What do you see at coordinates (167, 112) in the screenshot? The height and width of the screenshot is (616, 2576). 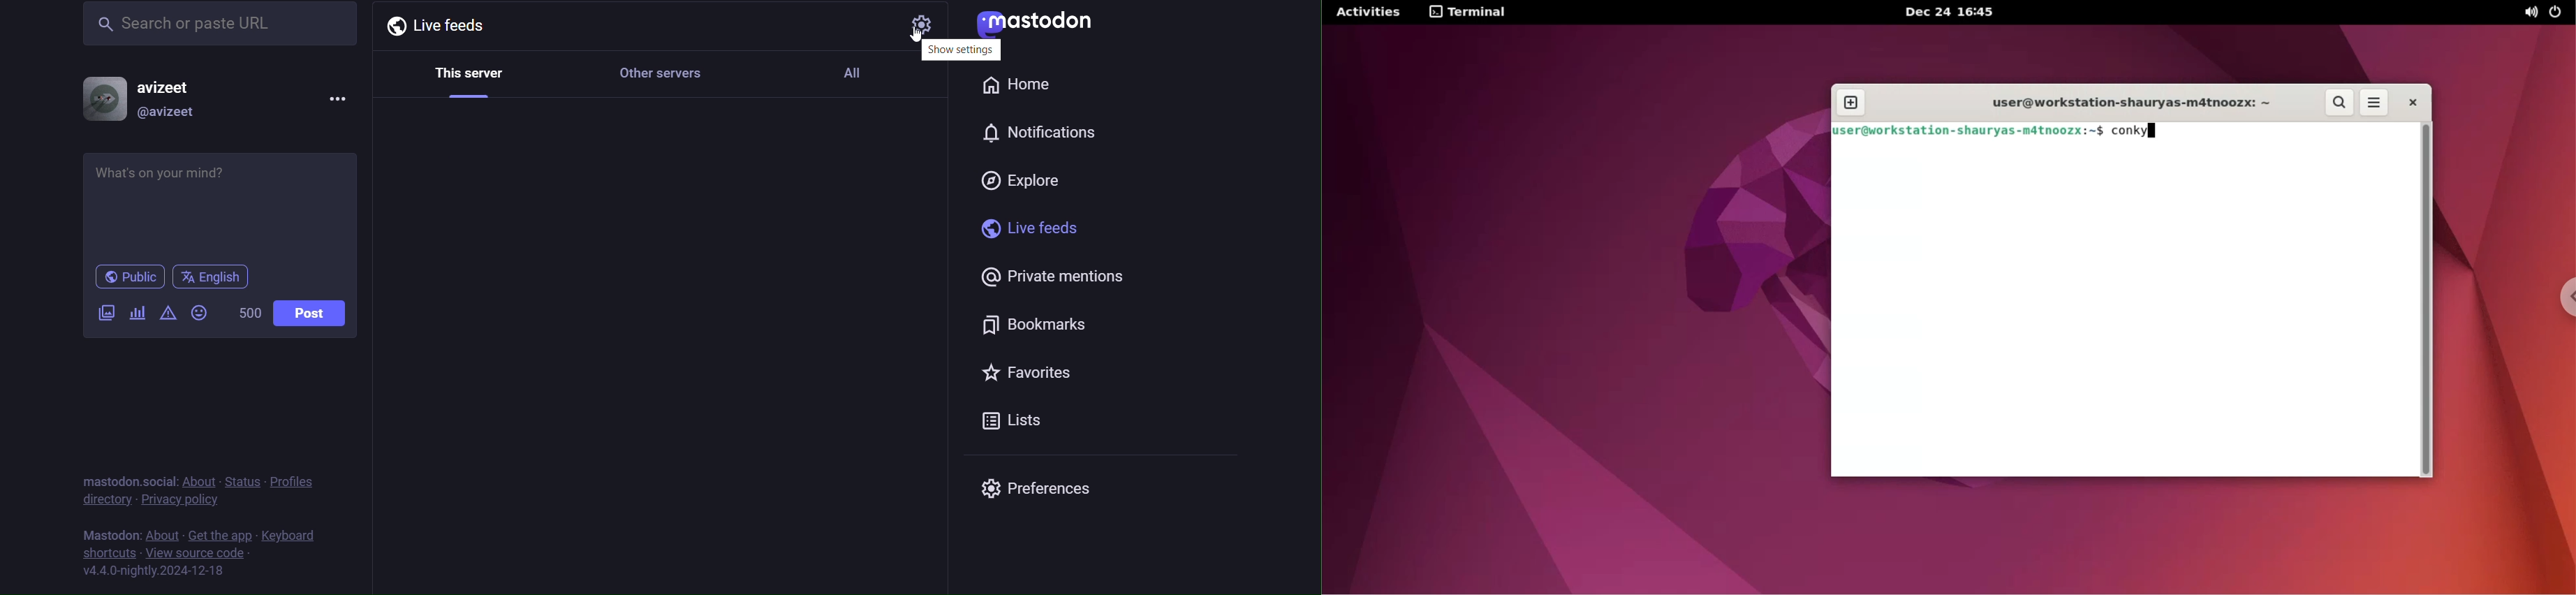 I see `@avizeet` at bounding box center [167, 112].